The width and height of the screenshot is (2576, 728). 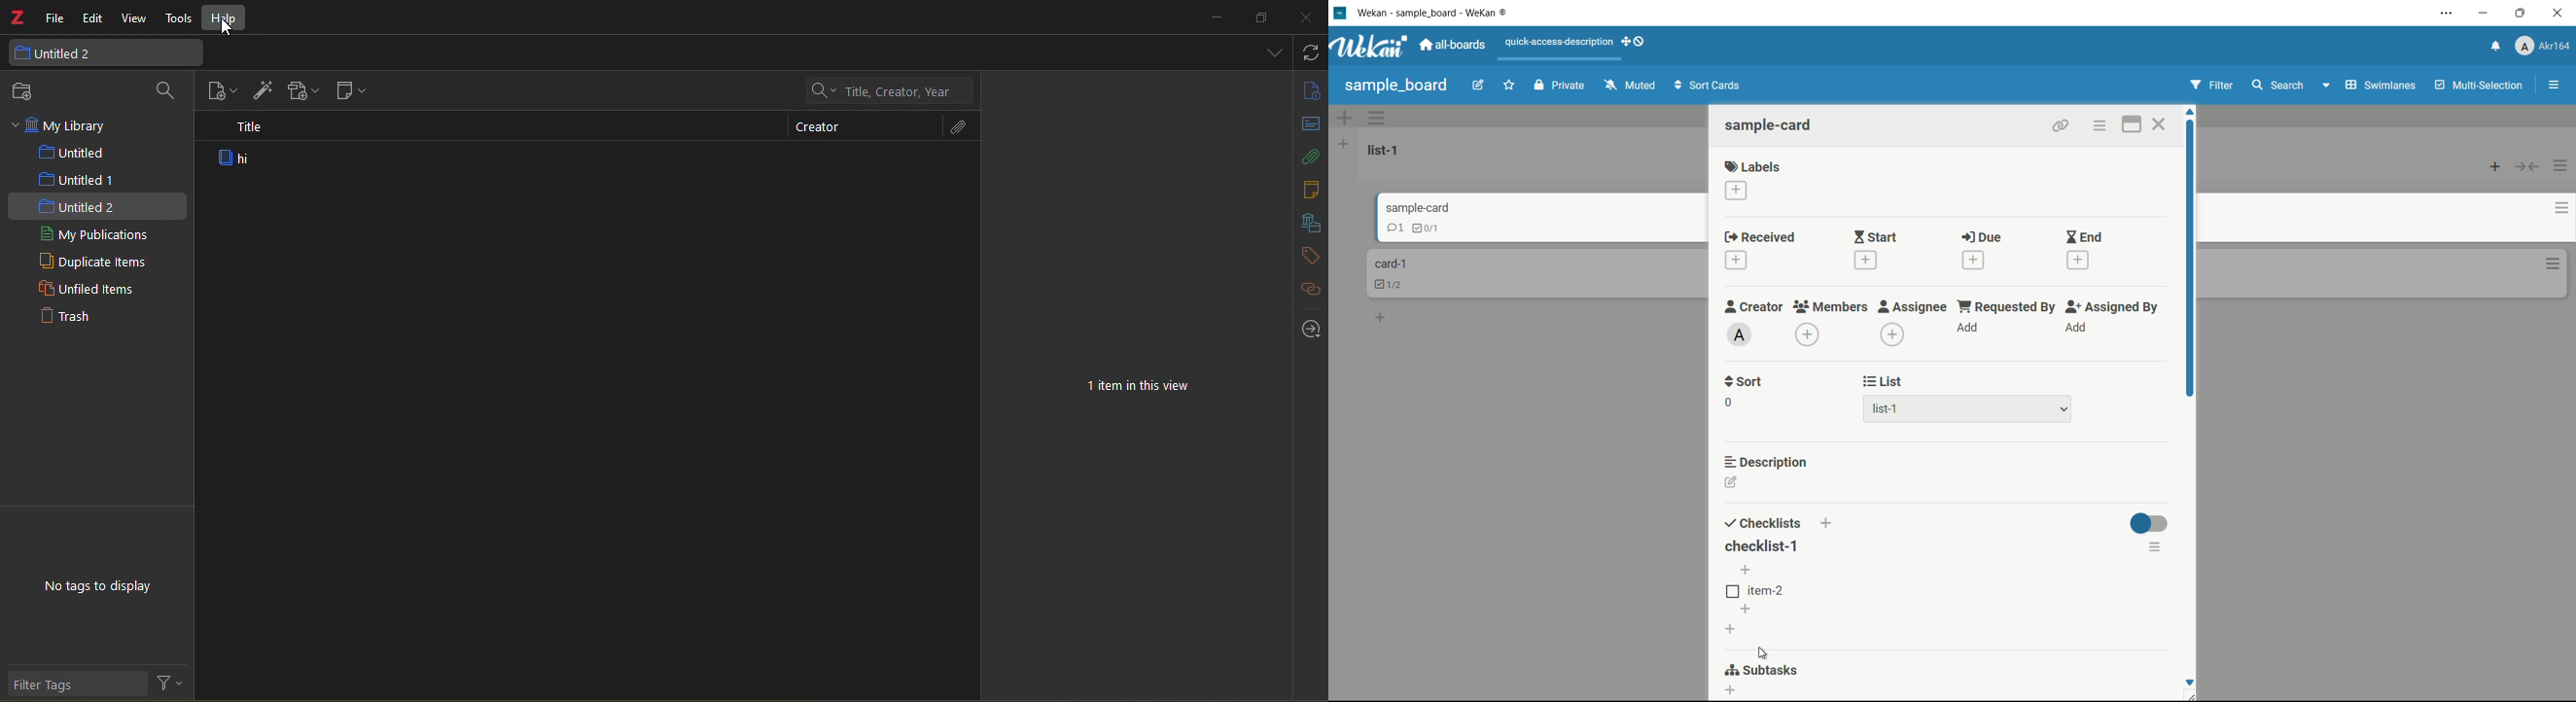 I want to click on toggle button, so click(x=2148, y=523).